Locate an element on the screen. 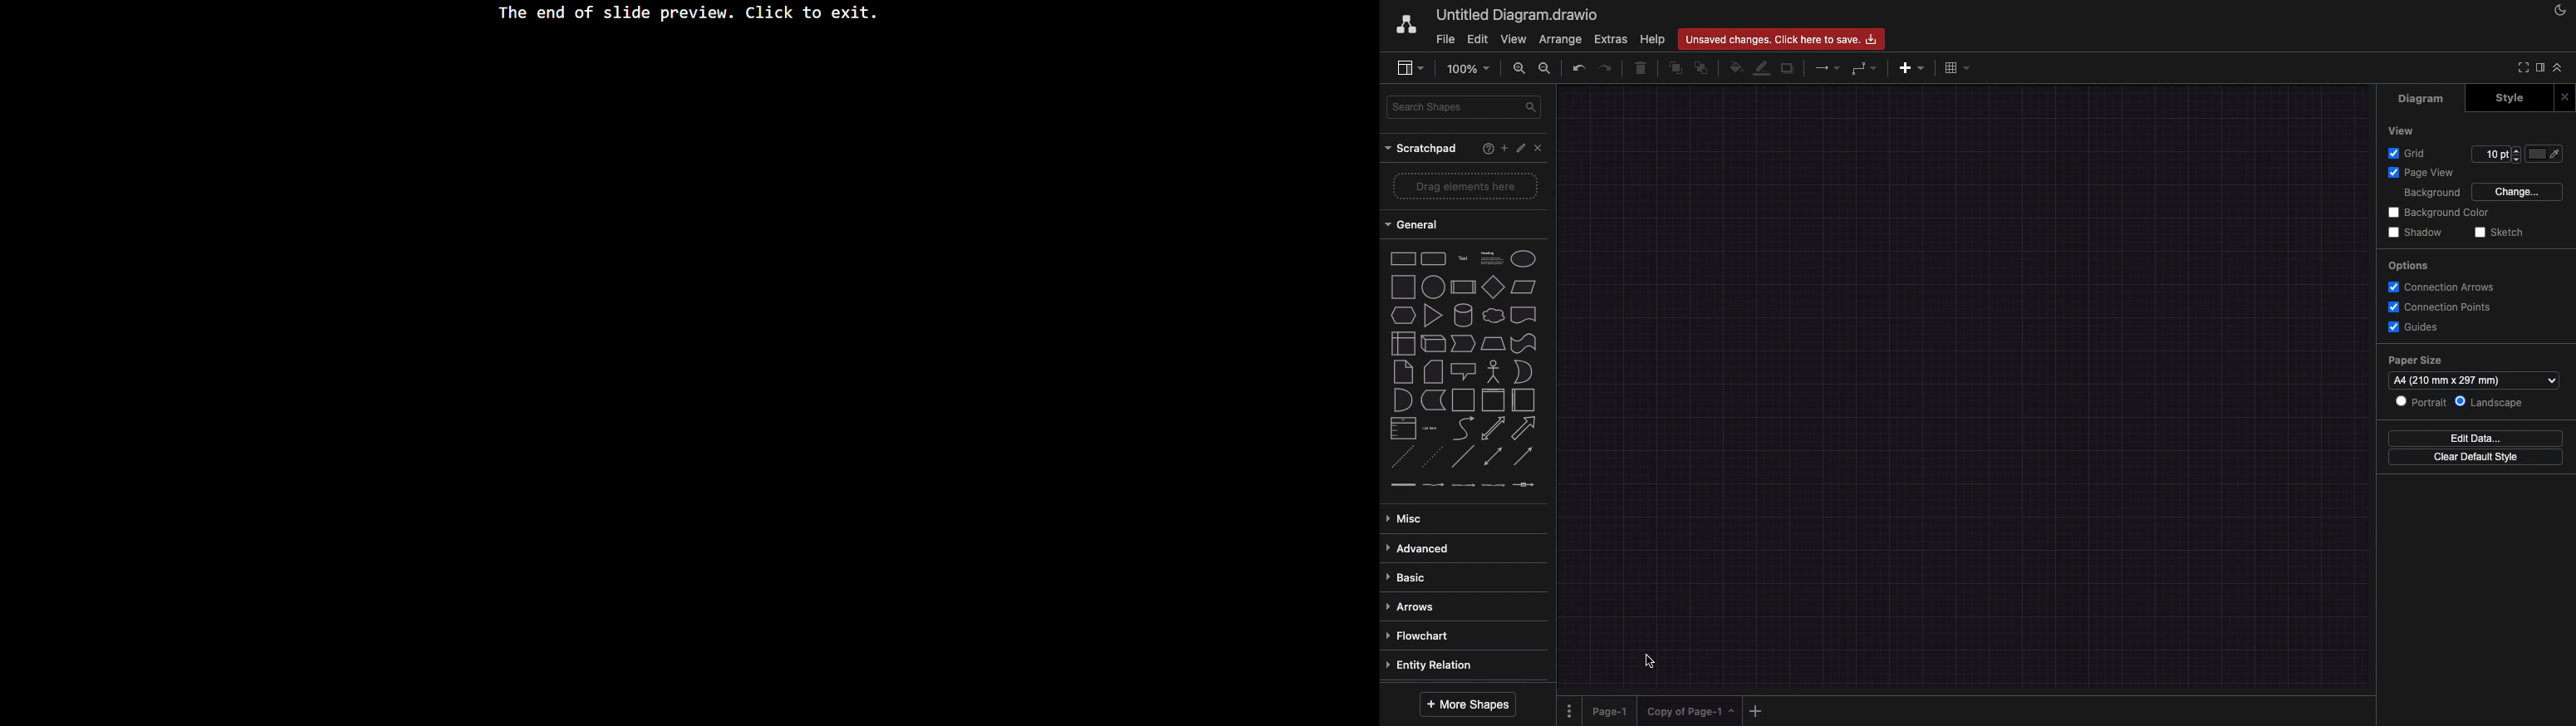 This screenshot has height=728, width=2576. shadow is located at coordinates (2417, 232).